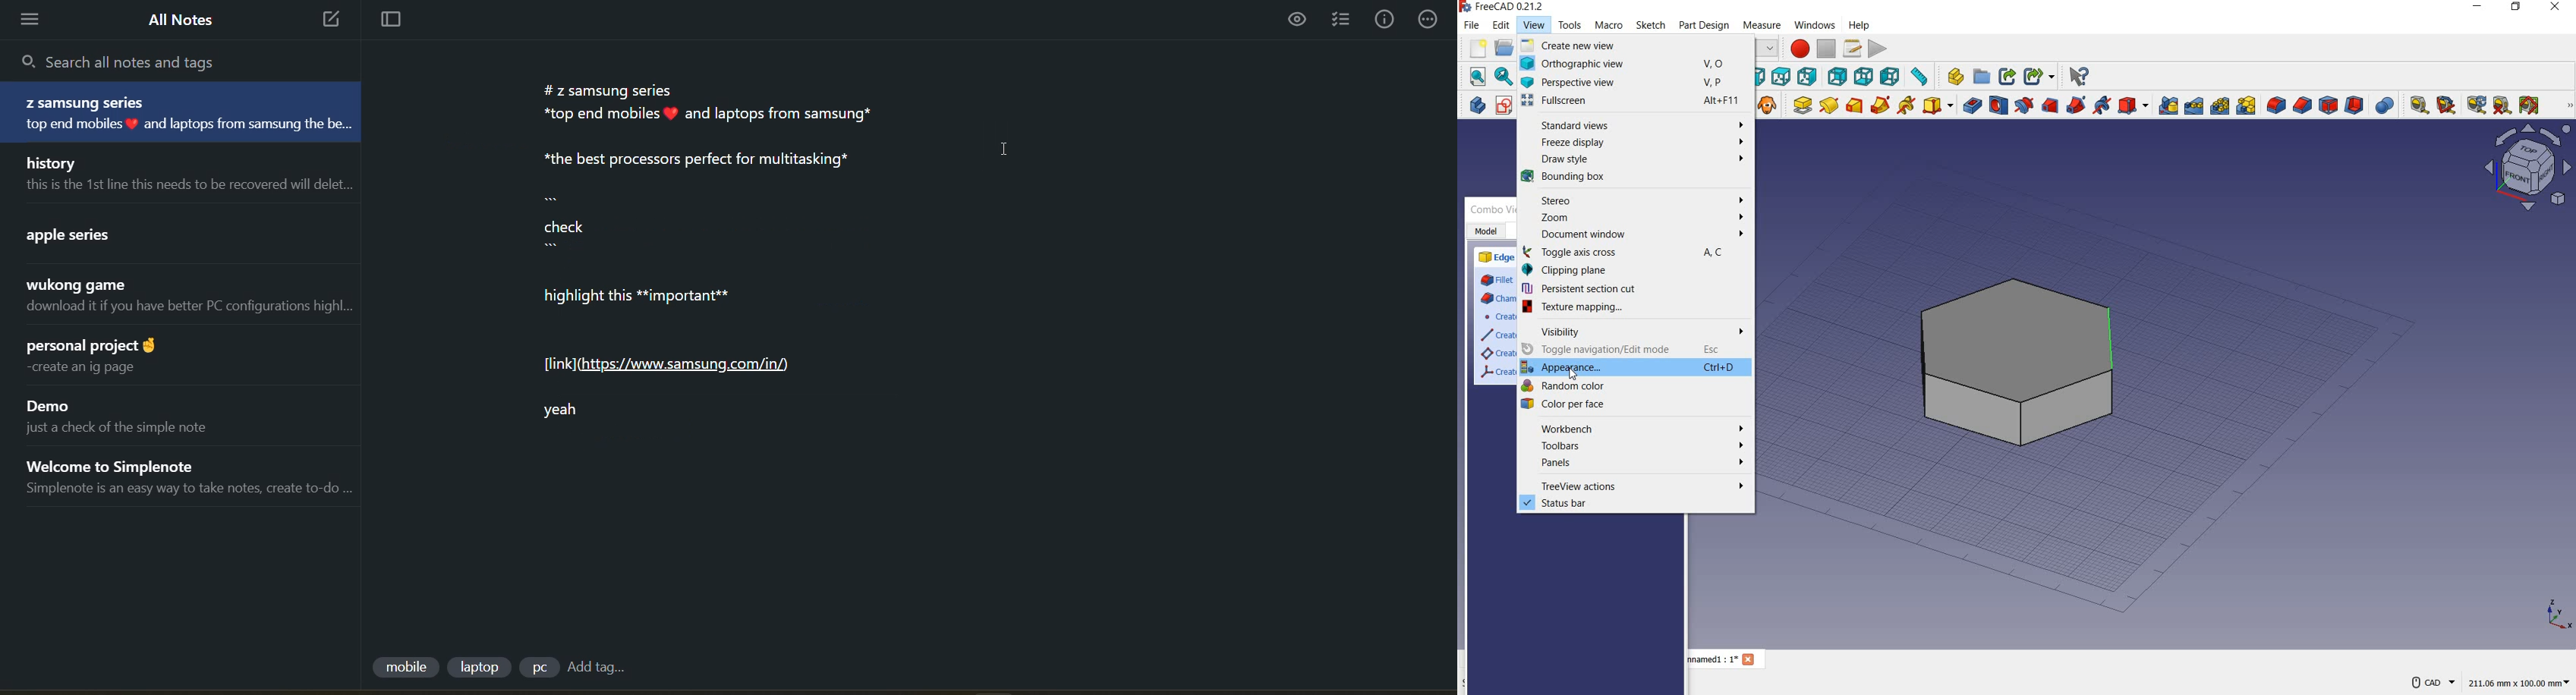  What do you see at coordinates (1573, 375) in the screenshot?
I see `cursor` at bounding box center [1573, 375].